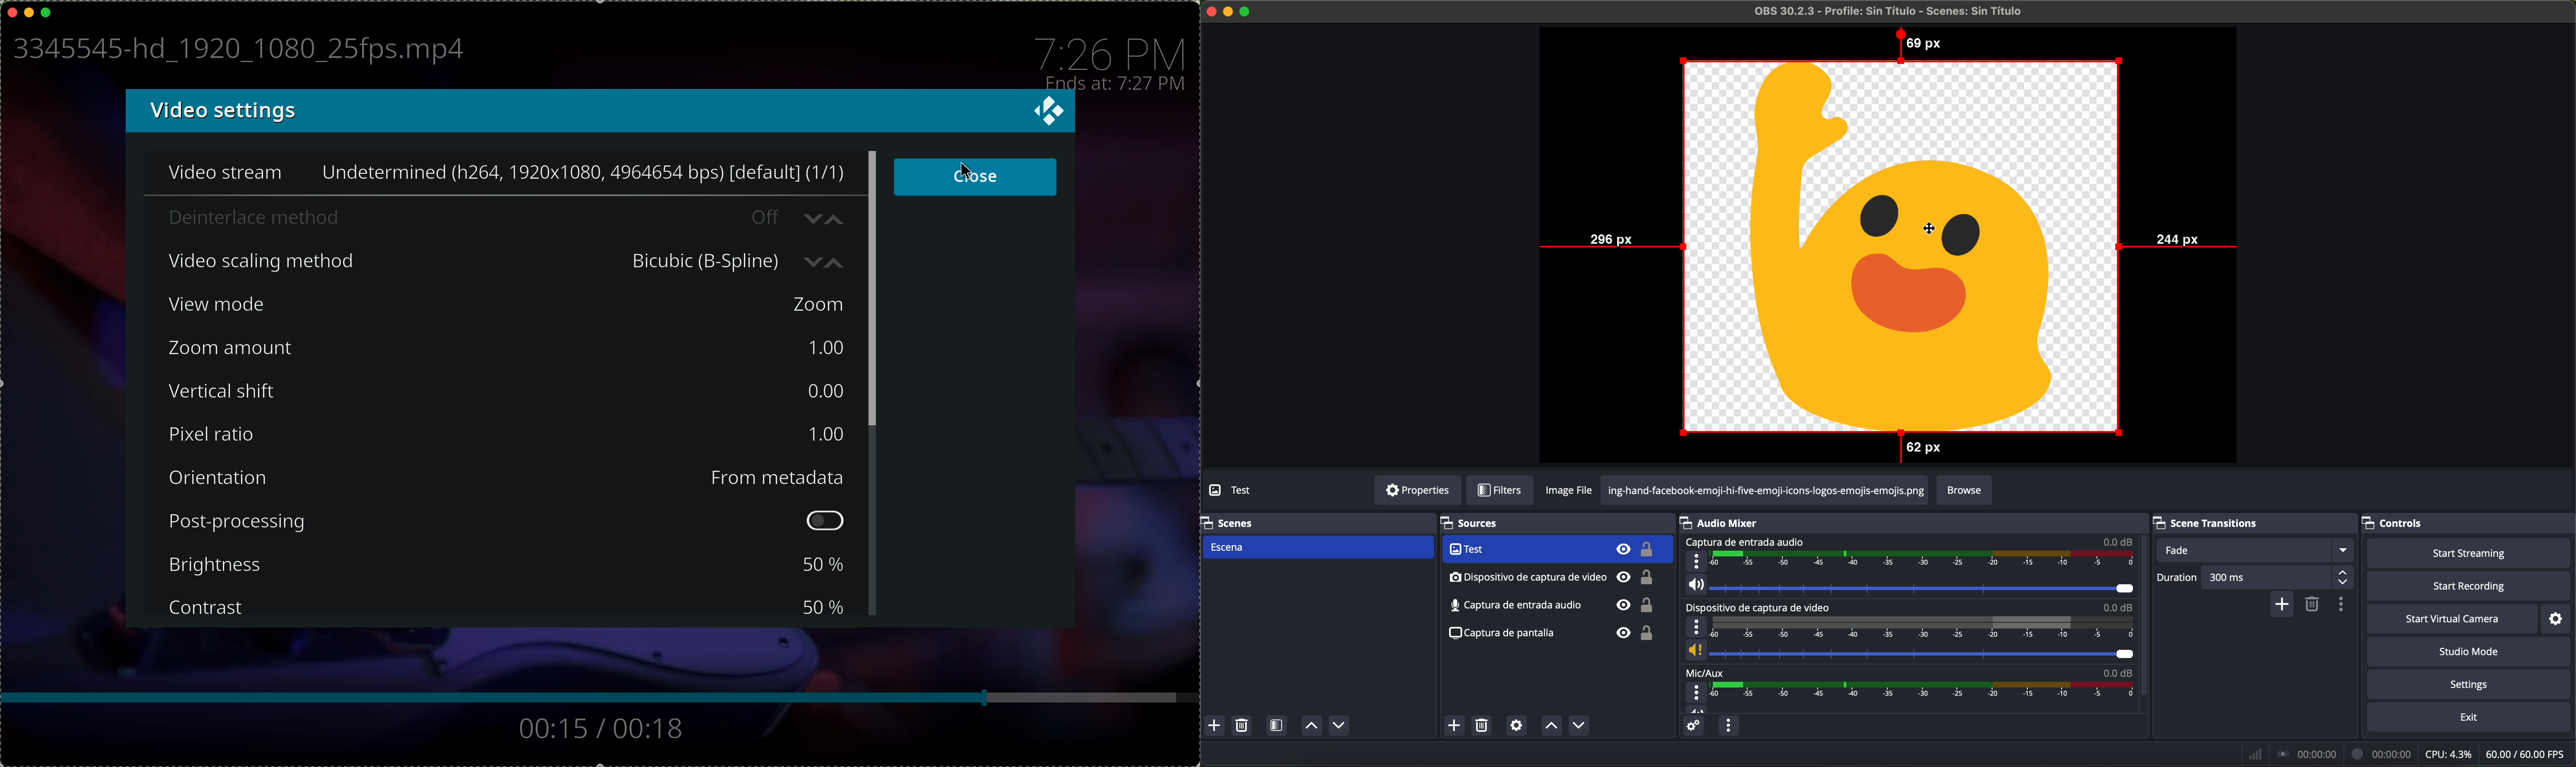 This screenshot has width=2576, height=784. I want to click on View mode, so click(251, 305).